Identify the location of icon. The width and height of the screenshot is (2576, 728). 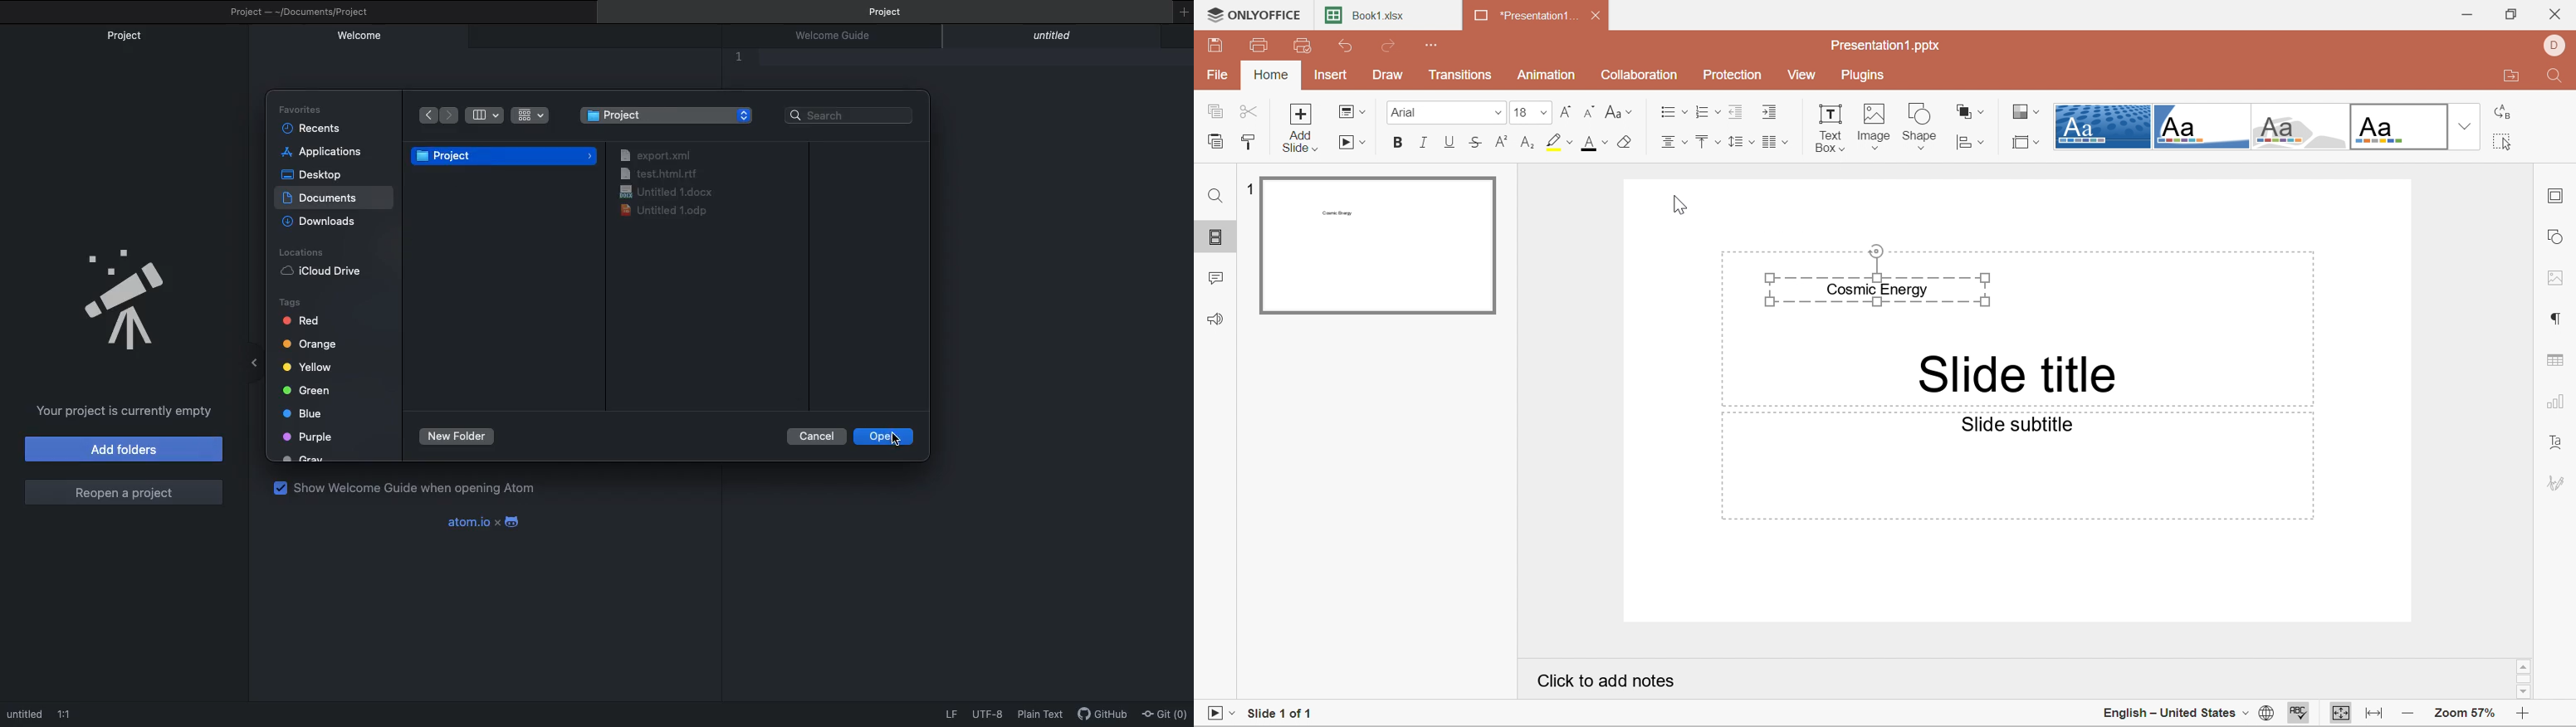
(590, 156).